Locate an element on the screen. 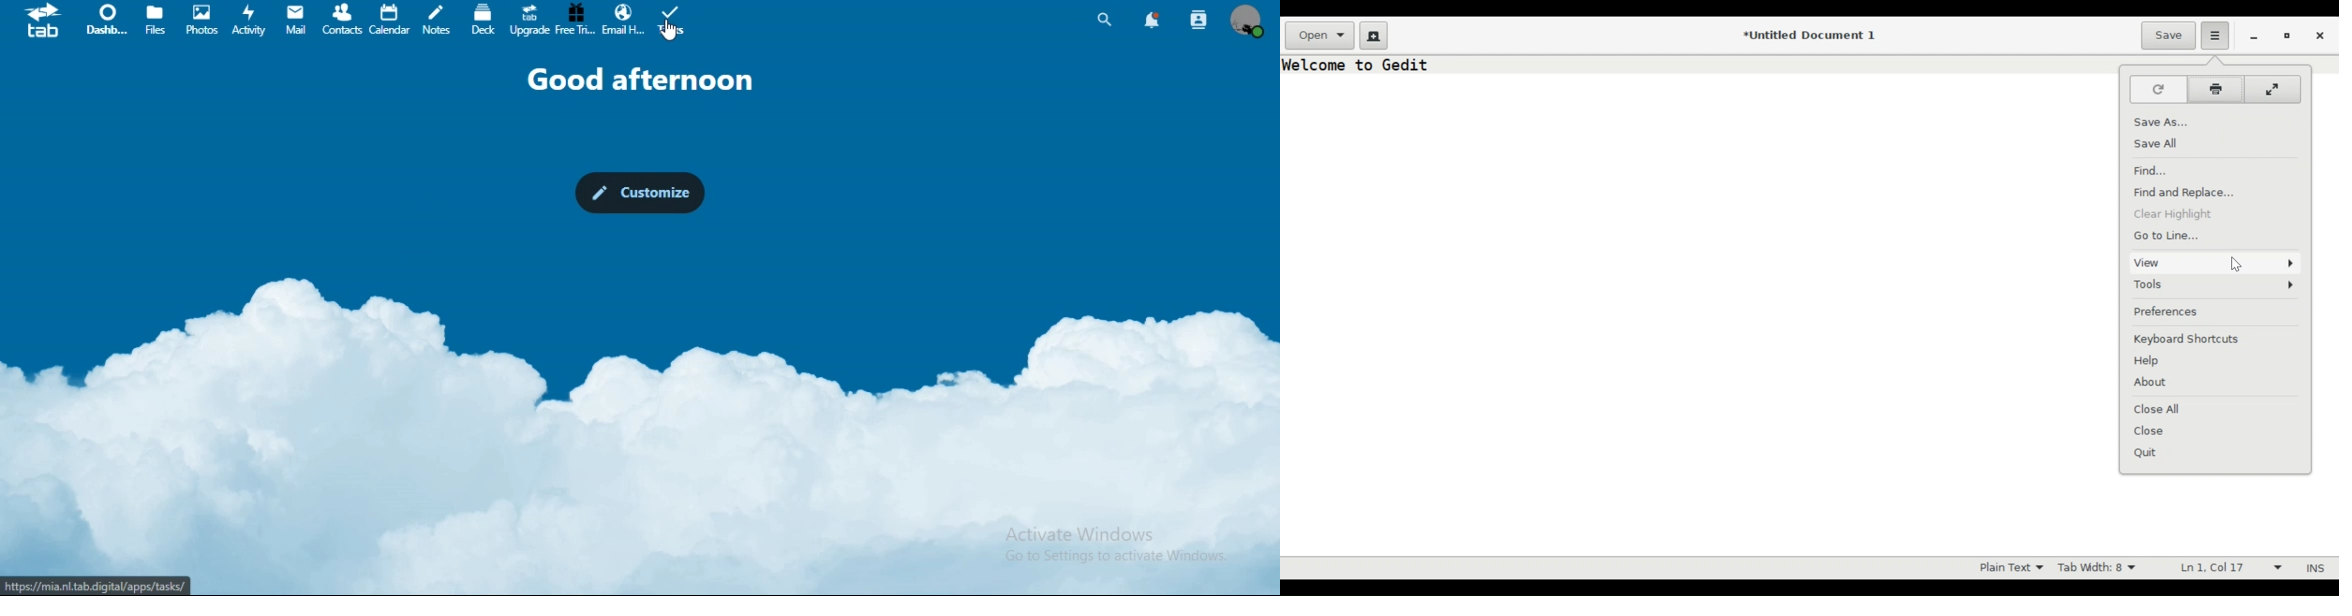 The width and height of the screenshot is (2352, 616). view profile is located at coordinates (1250, 24).